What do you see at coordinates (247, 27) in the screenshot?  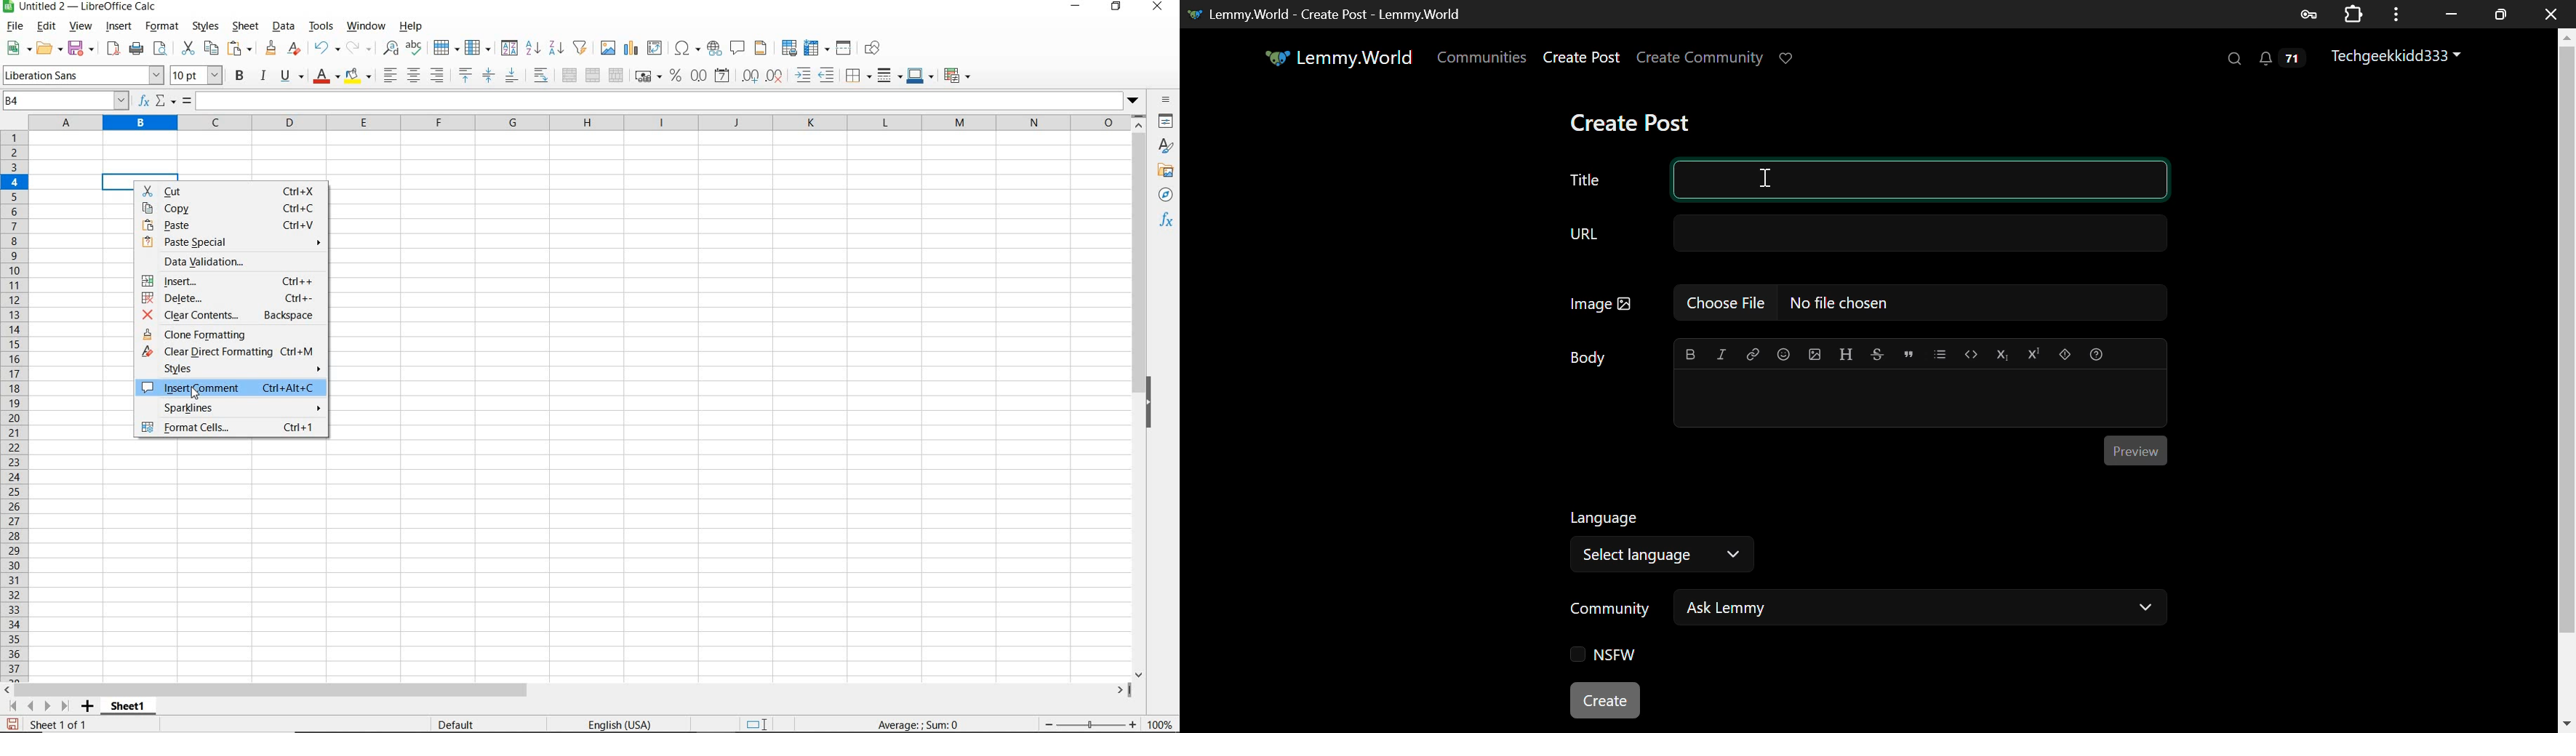 I see `sheet` at bounding box center [247, 27].